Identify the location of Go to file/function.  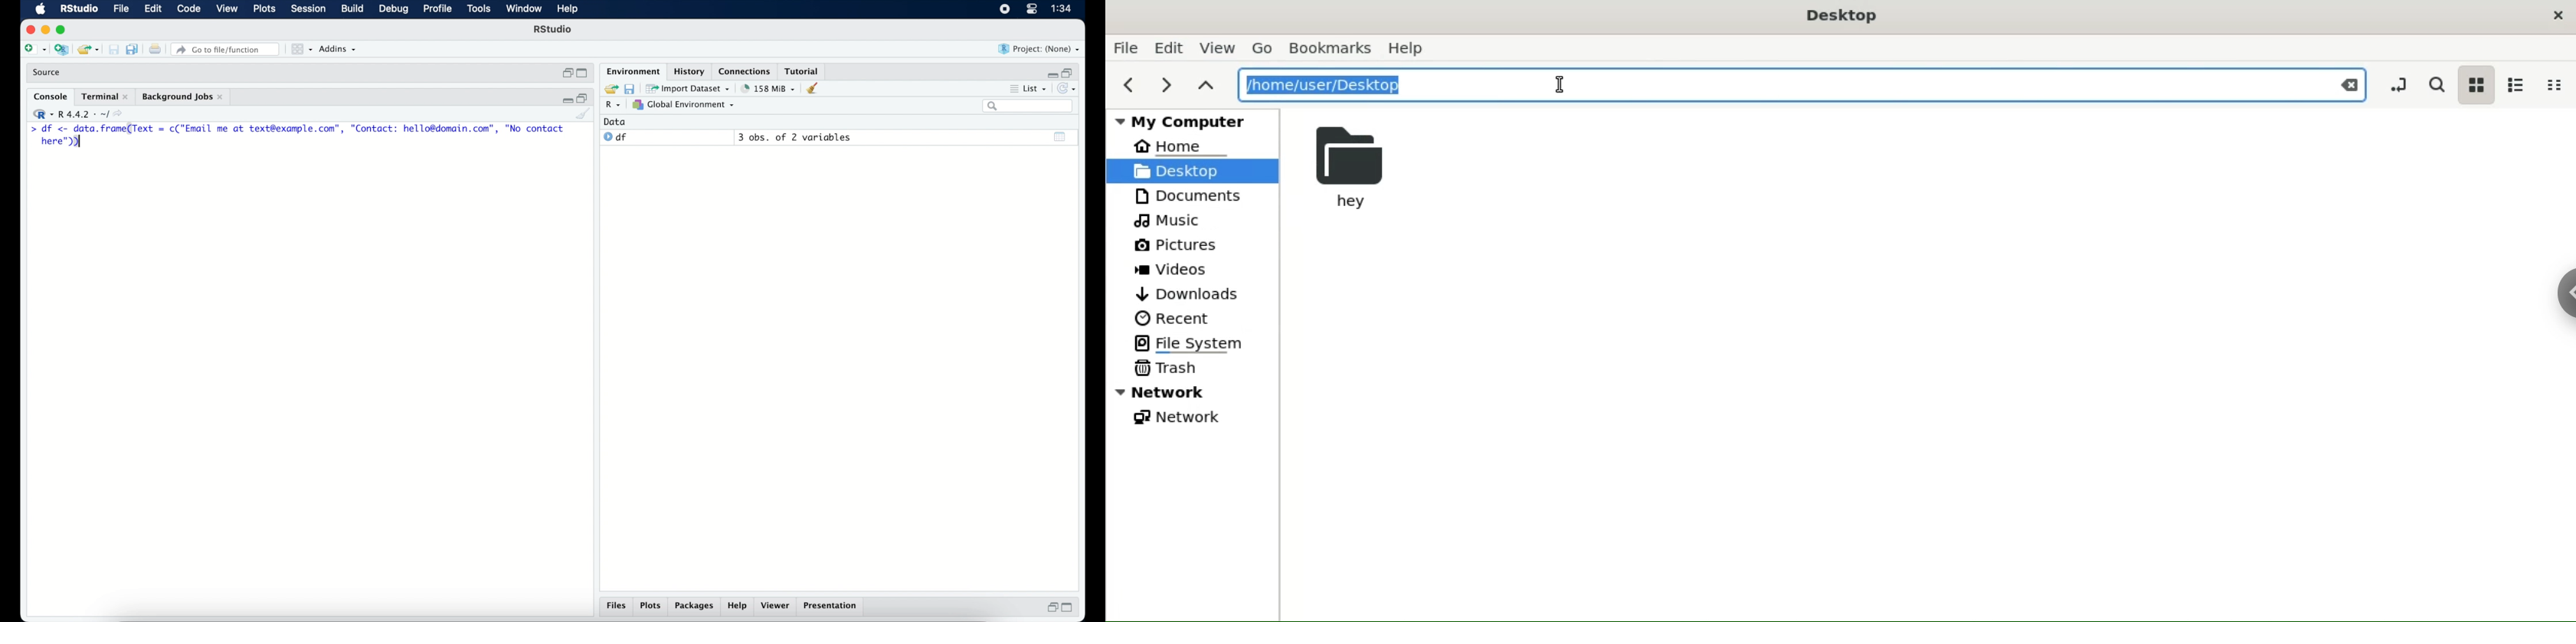
(225, 49).